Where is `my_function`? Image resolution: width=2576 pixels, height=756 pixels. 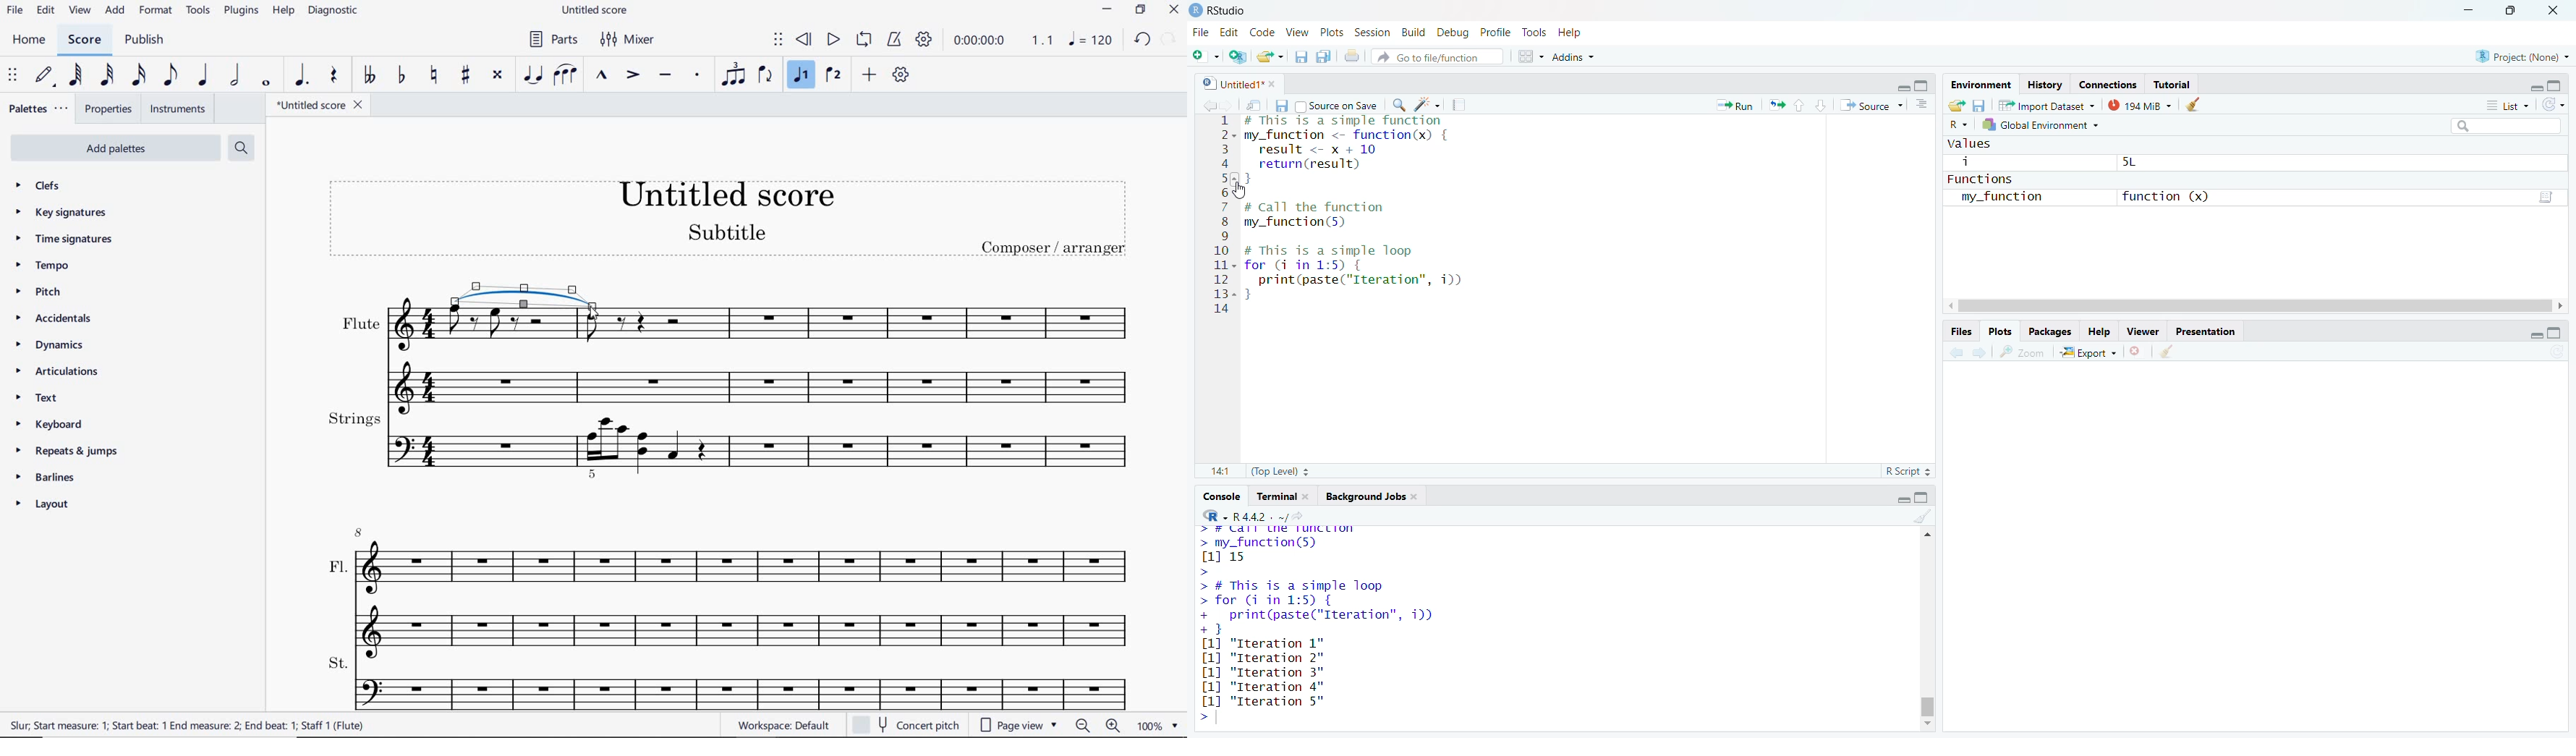
my_function is located at coordinates (2006, 197).